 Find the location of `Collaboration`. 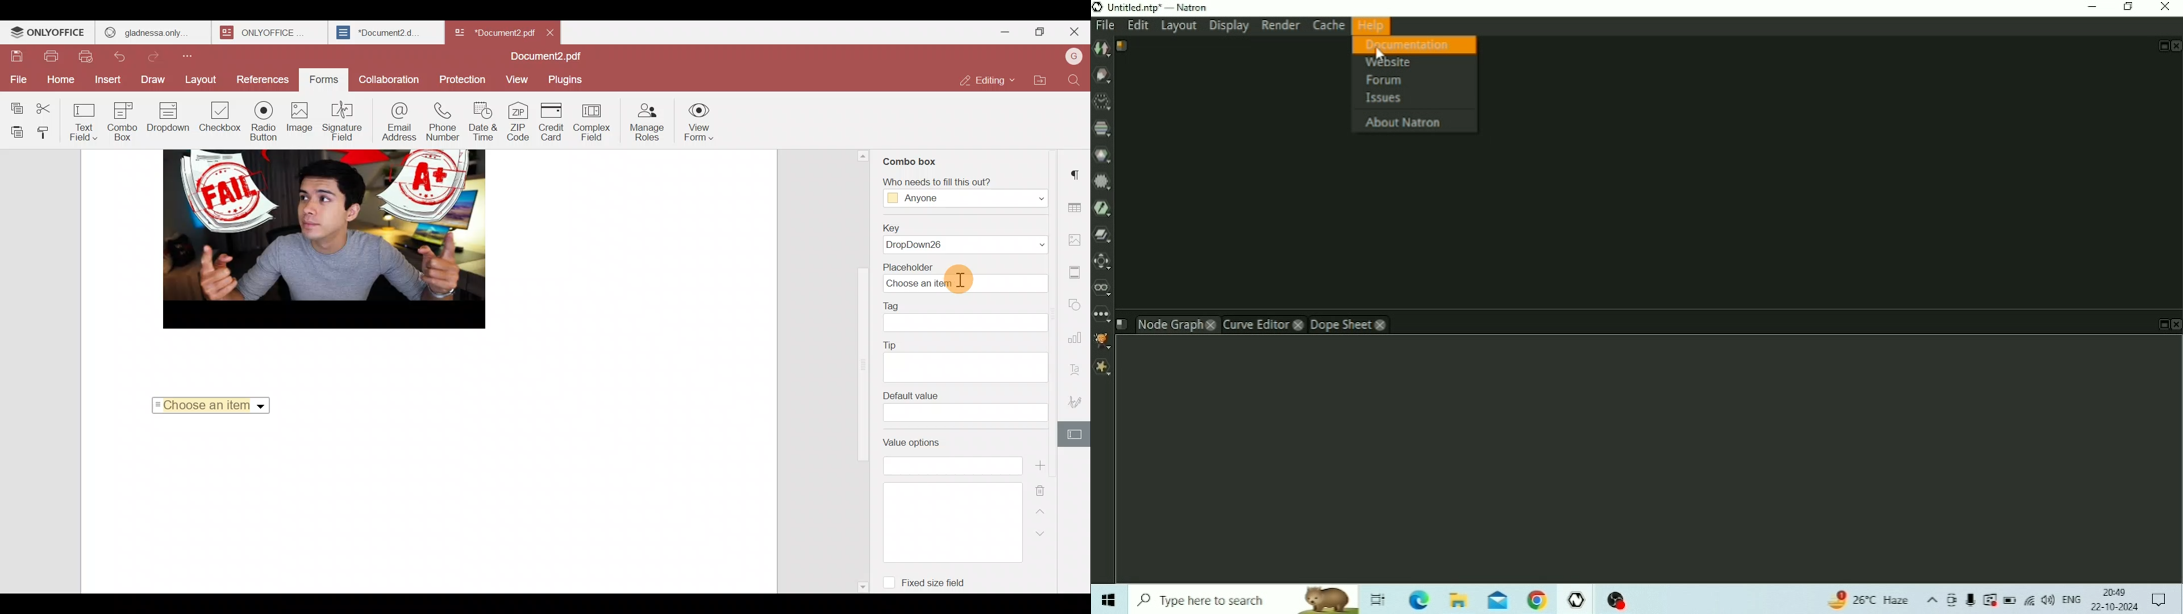

Collaboration is located at coordinates (388, 79).